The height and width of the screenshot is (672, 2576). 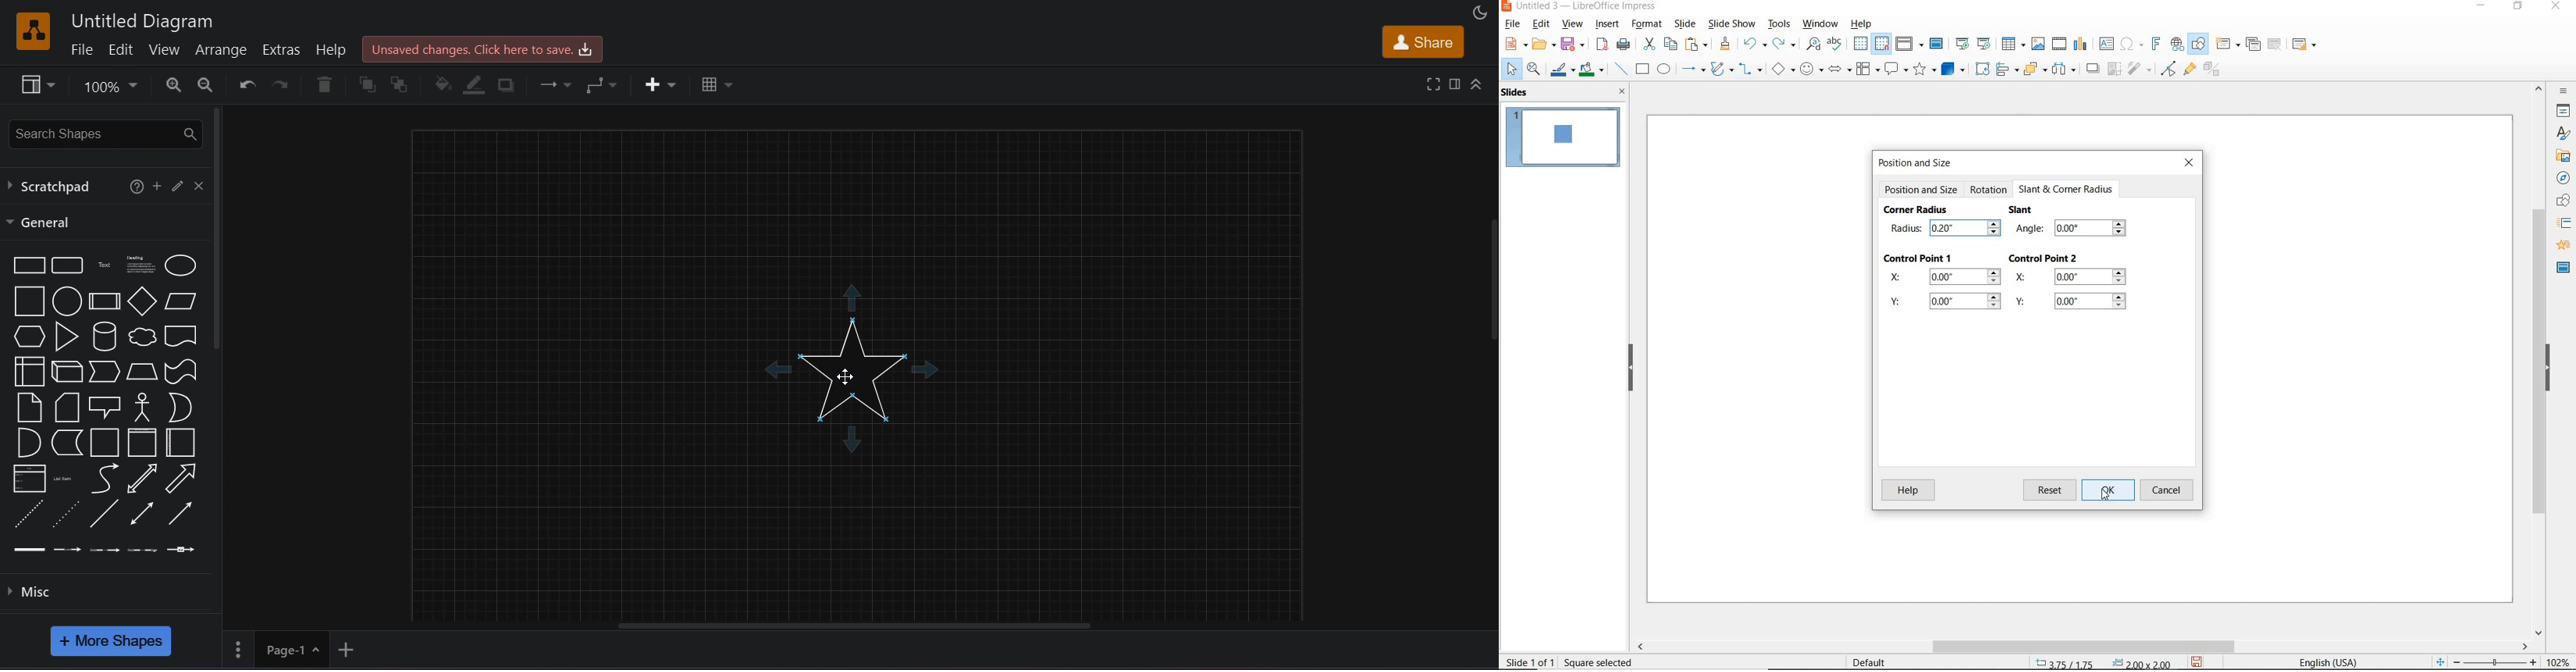 What do you see at coordinates (1922, 191) in the screenshot?
I see `POSITION AND SIZE` at bounding box center [1922, 191].